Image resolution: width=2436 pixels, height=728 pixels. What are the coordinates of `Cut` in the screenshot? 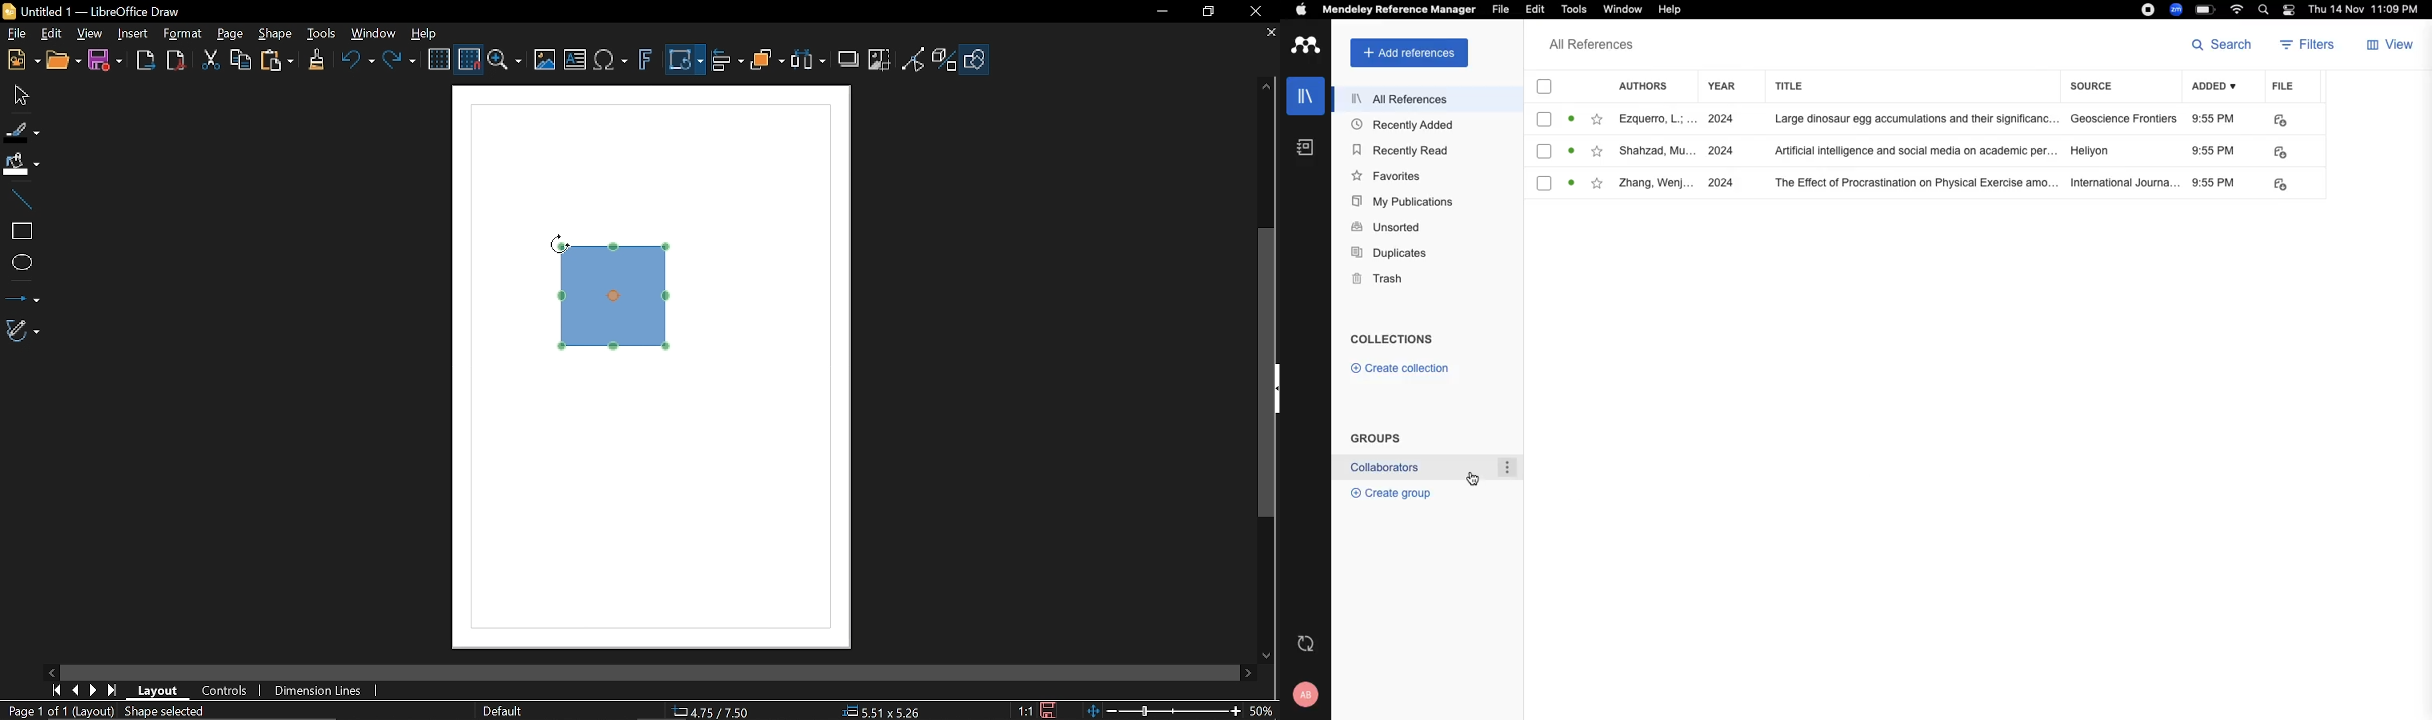 It's located at (208, 61).